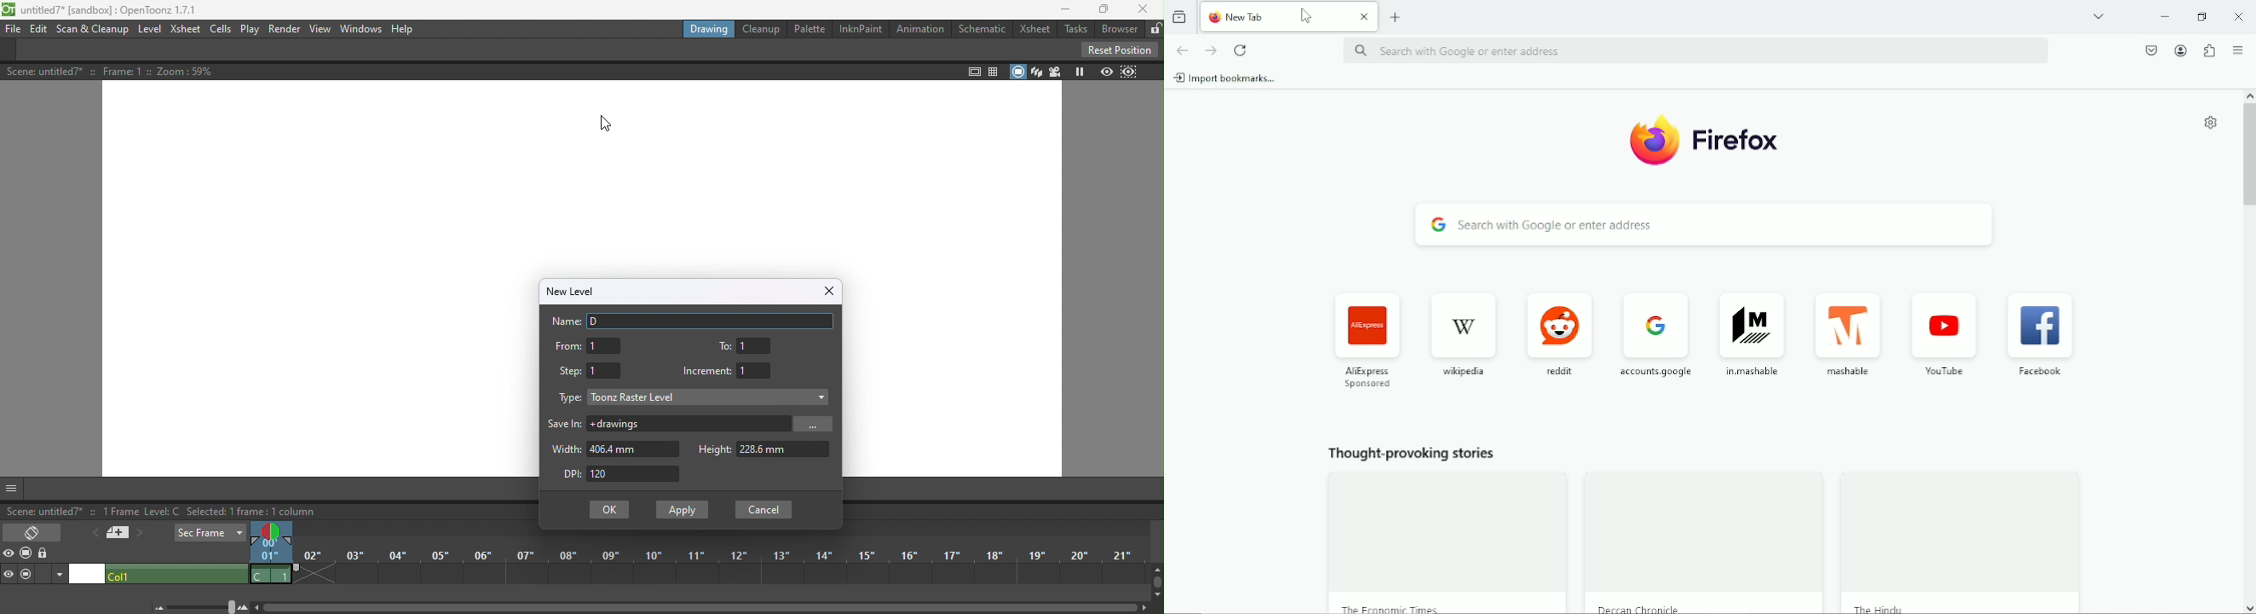 This screenshot has width=2268, height=616. I want to click on Current tab, so click(1291, 16).